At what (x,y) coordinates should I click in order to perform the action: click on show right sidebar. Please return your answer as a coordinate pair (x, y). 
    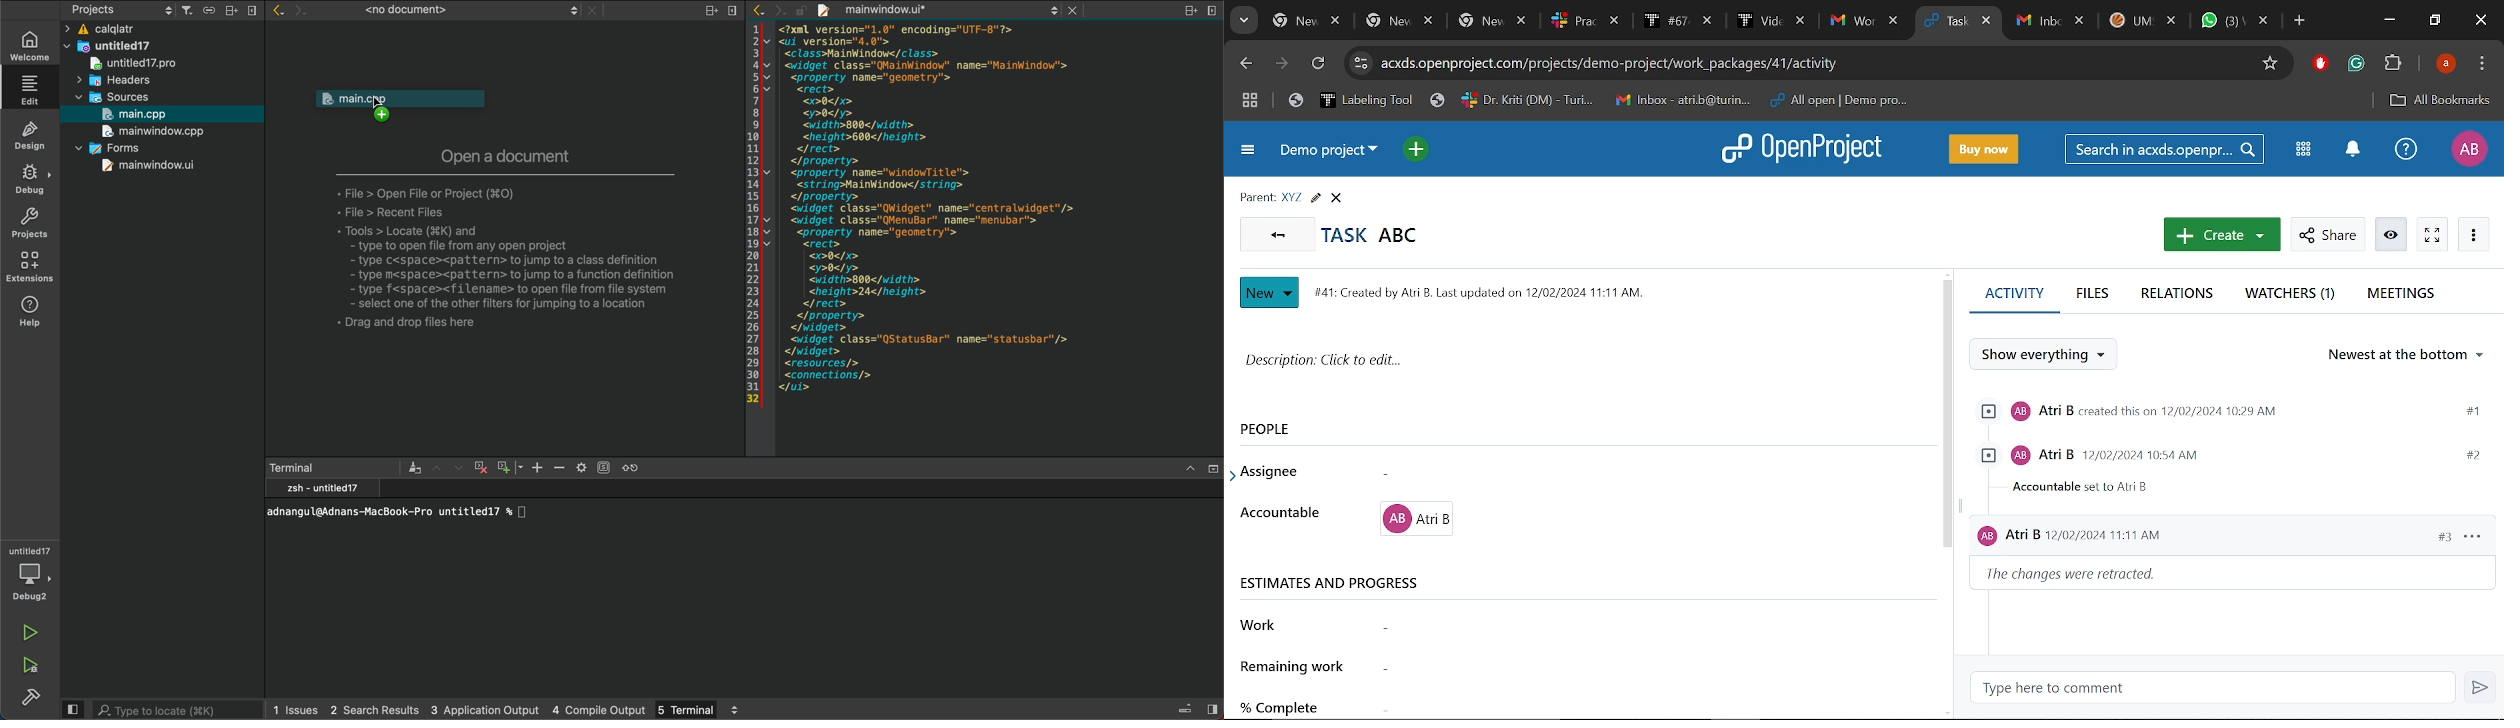
    Looking at the image, I should click on (1212, 708).